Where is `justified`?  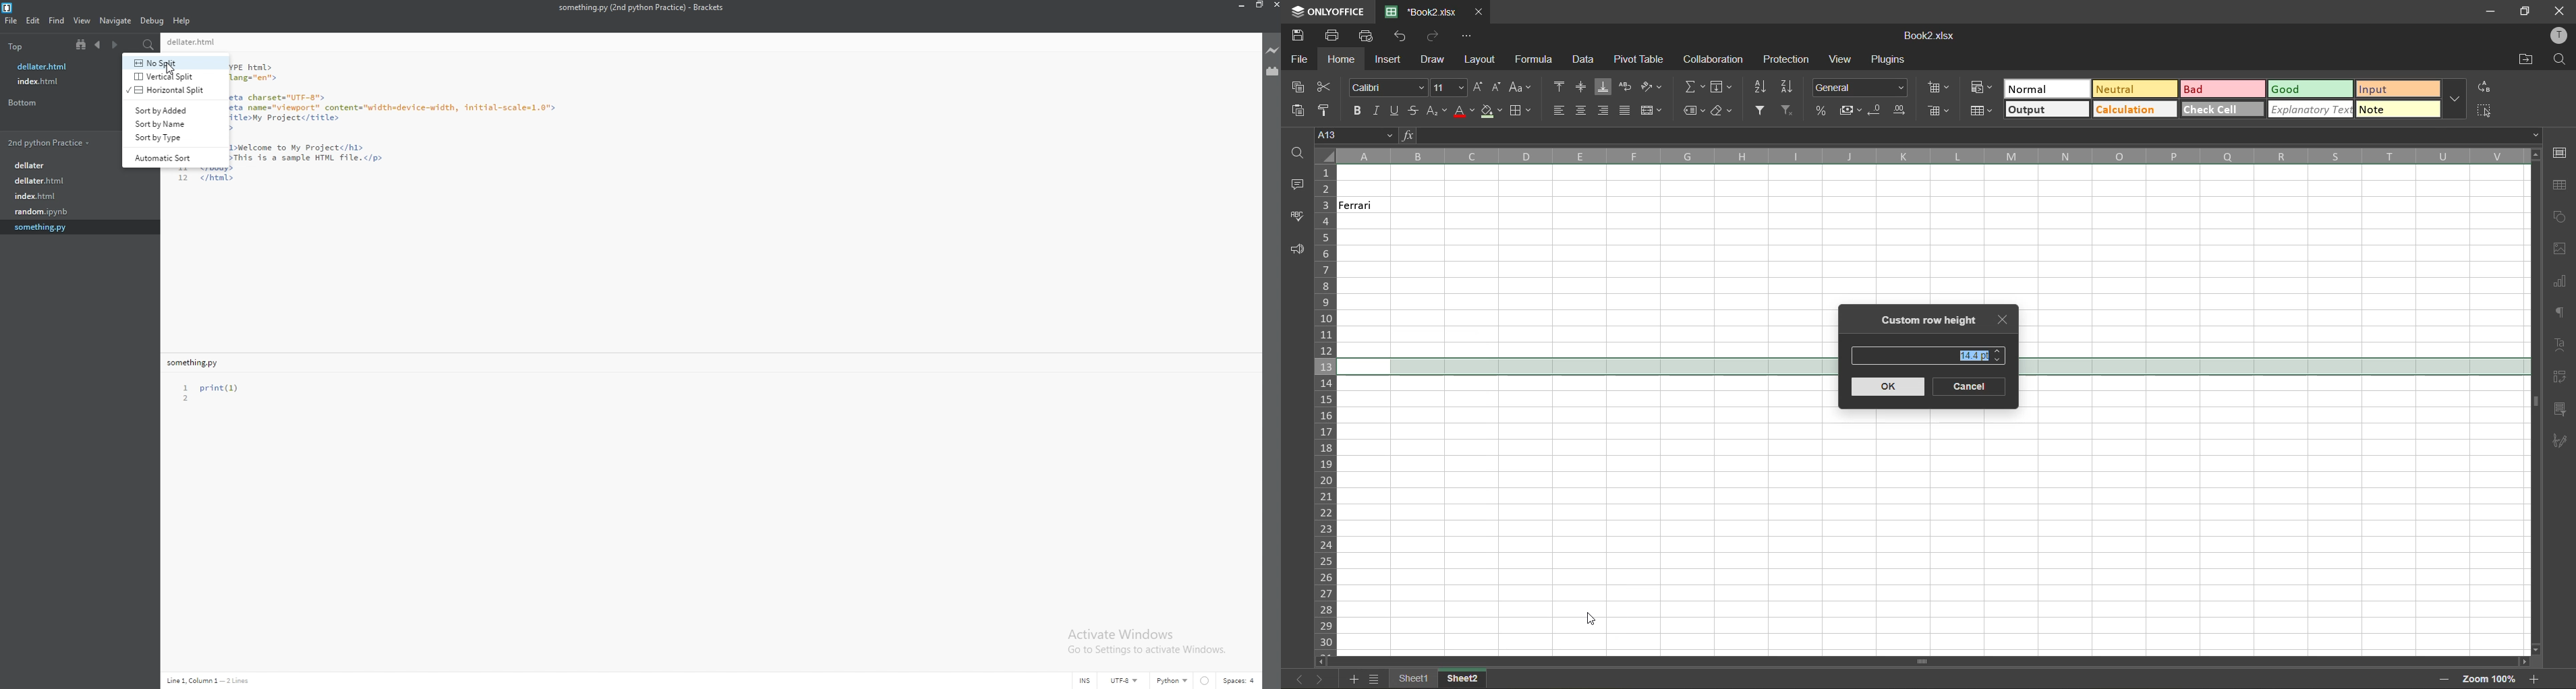 justified is located at coordinates (1626, 110).